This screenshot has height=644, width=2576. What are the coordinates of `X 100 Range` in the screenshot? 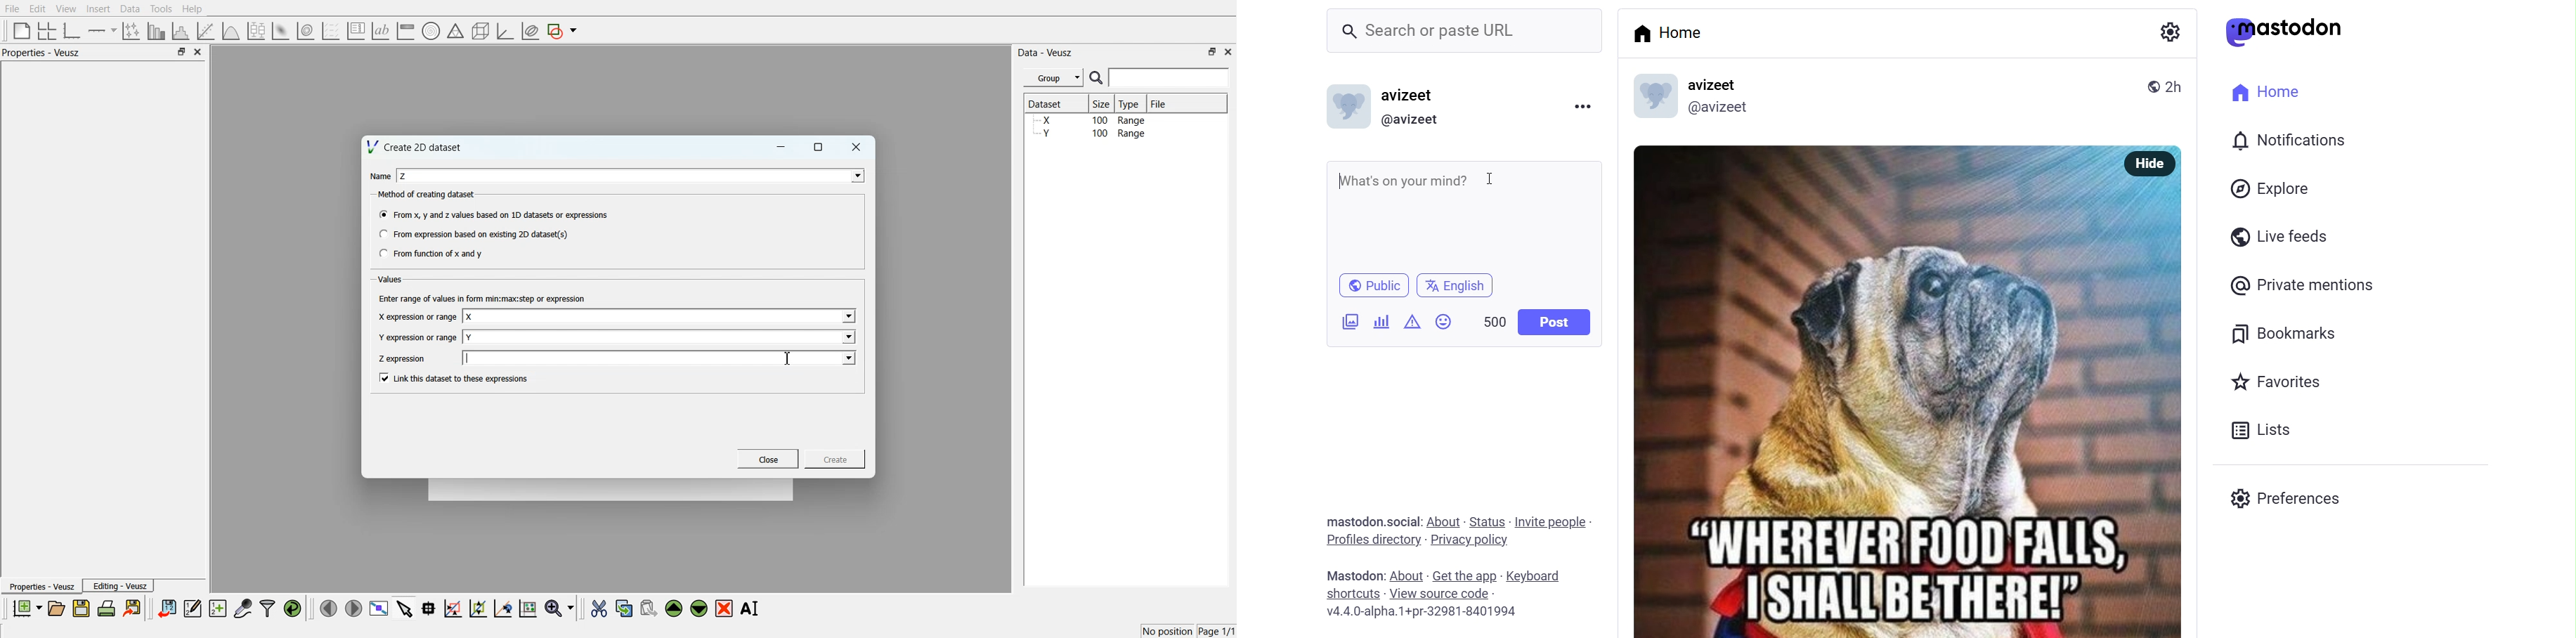 It's located at (1091, 120).